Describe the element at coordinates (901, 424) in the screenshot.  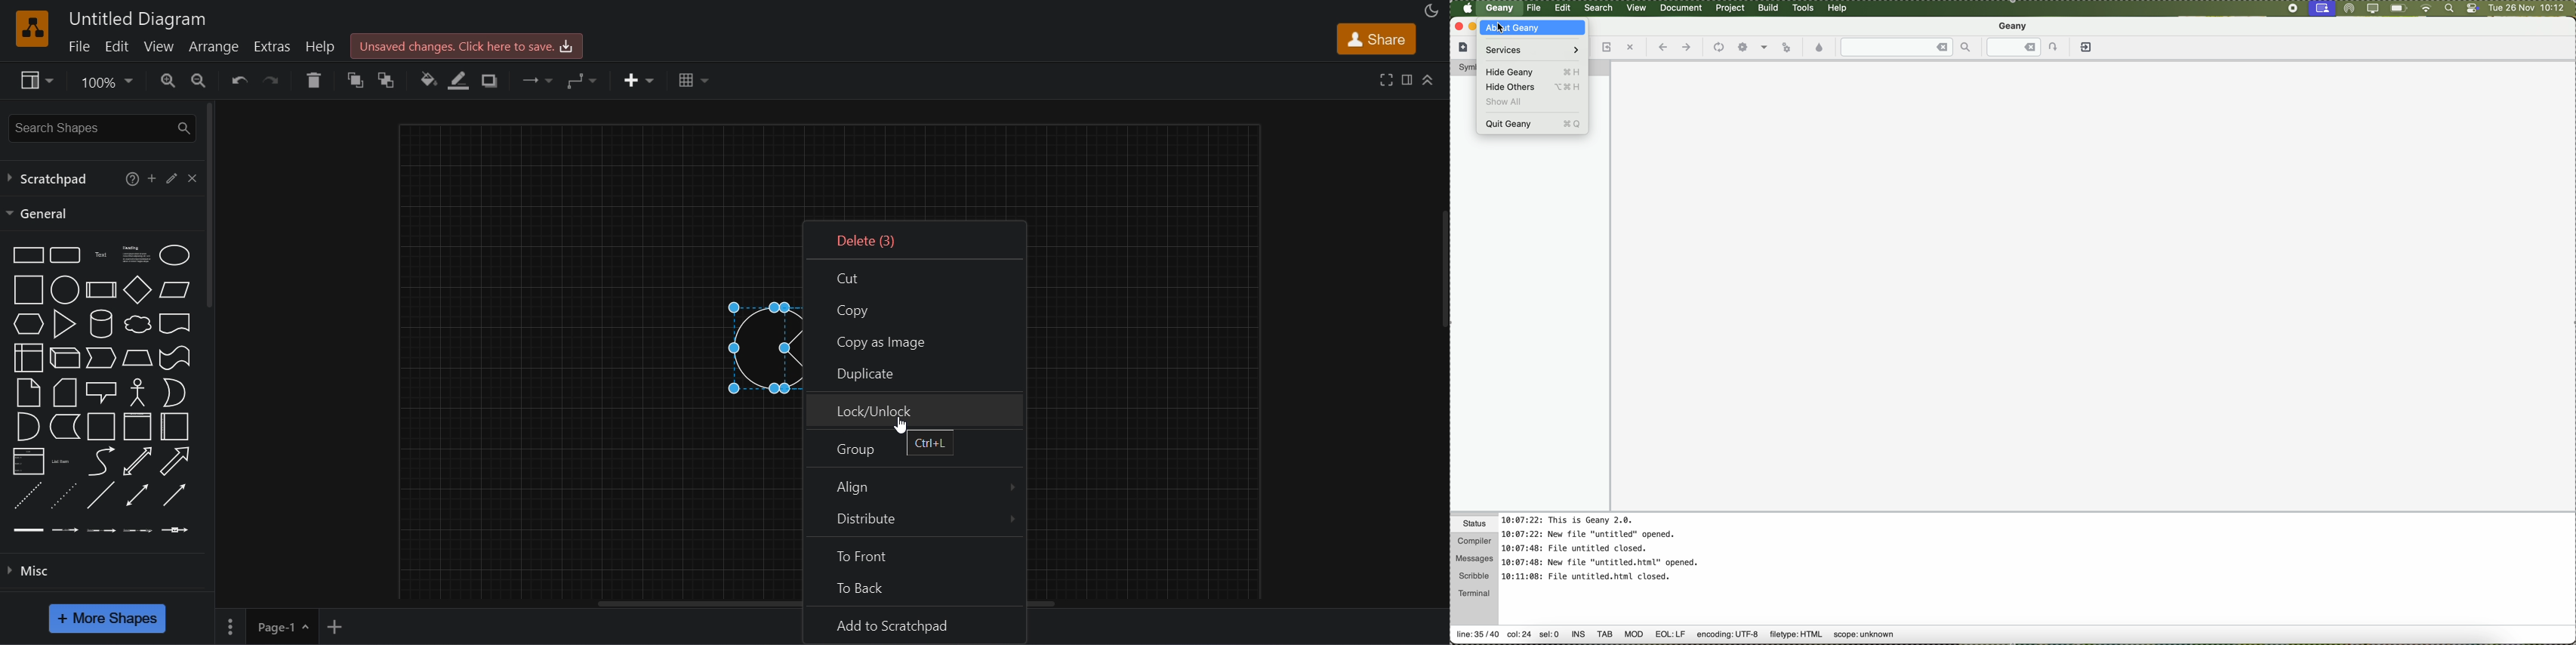
I see `cursor` at that location.